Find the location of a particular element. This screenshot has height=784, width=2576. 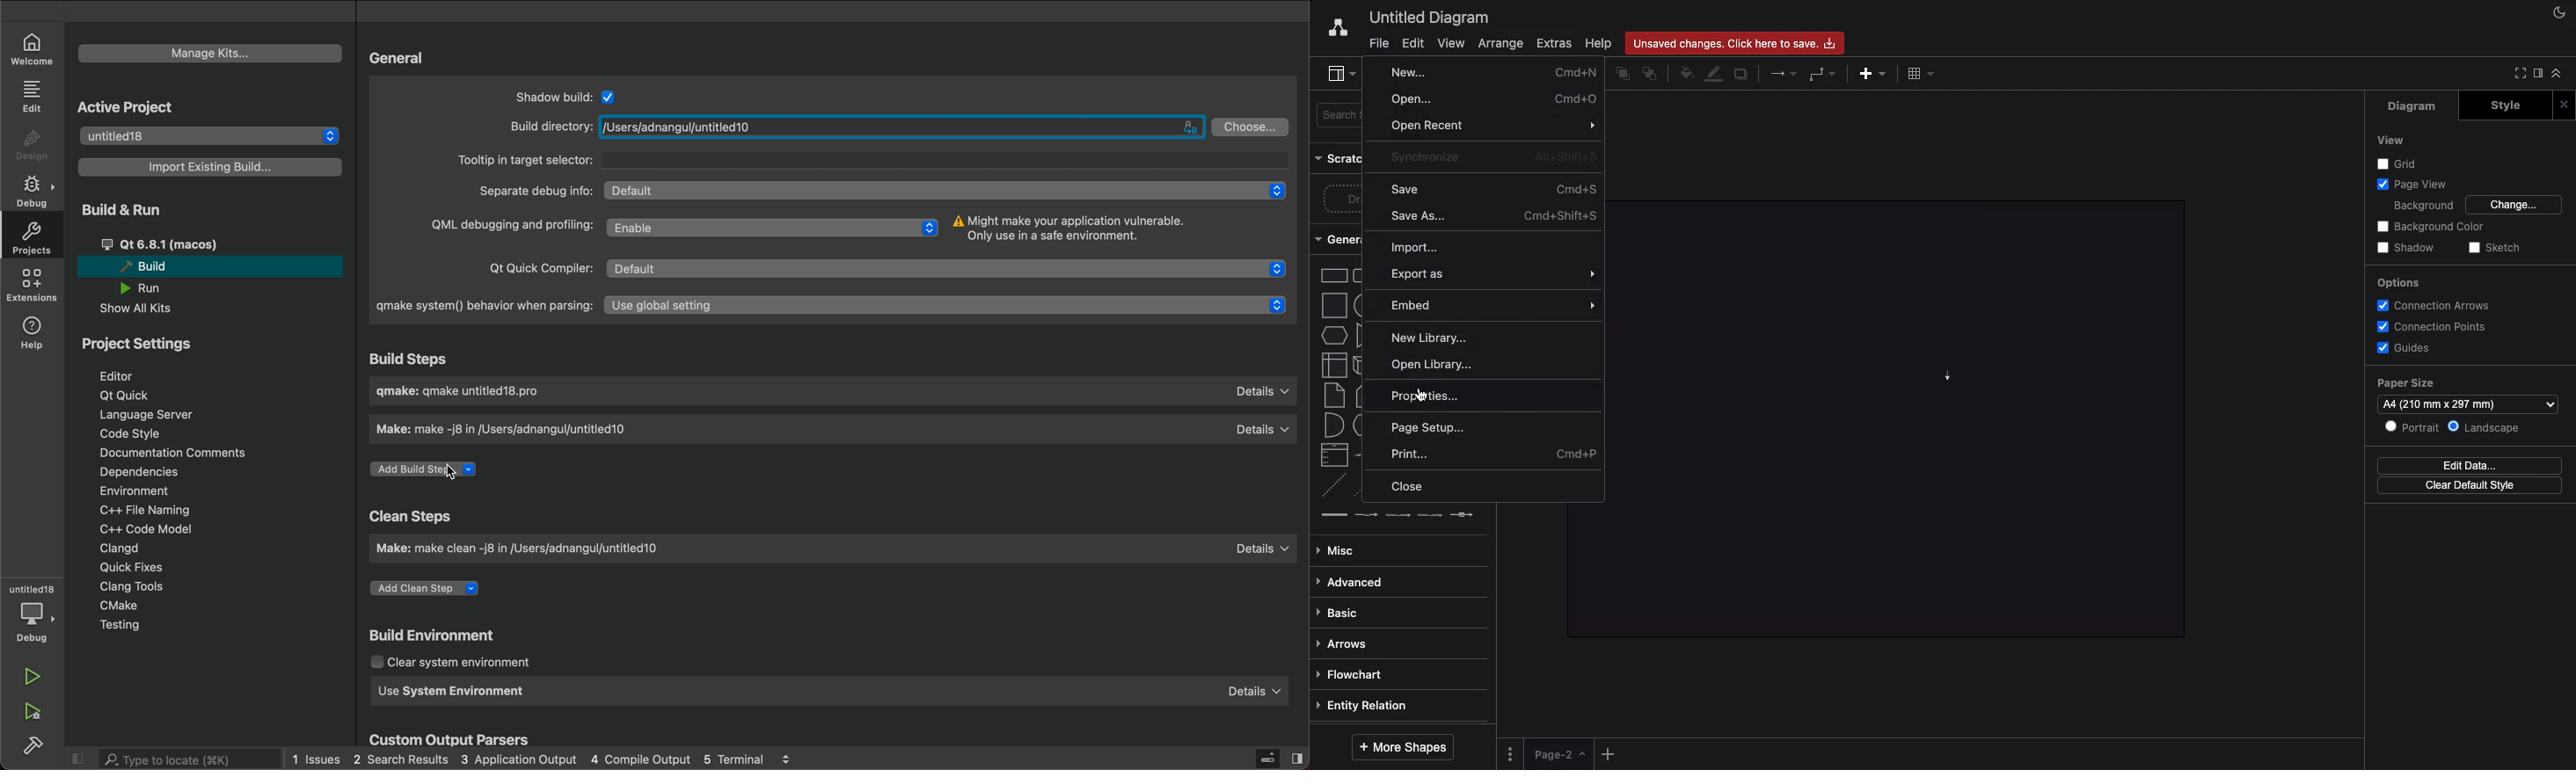

Arrange is located at coordinates (1497, 44).